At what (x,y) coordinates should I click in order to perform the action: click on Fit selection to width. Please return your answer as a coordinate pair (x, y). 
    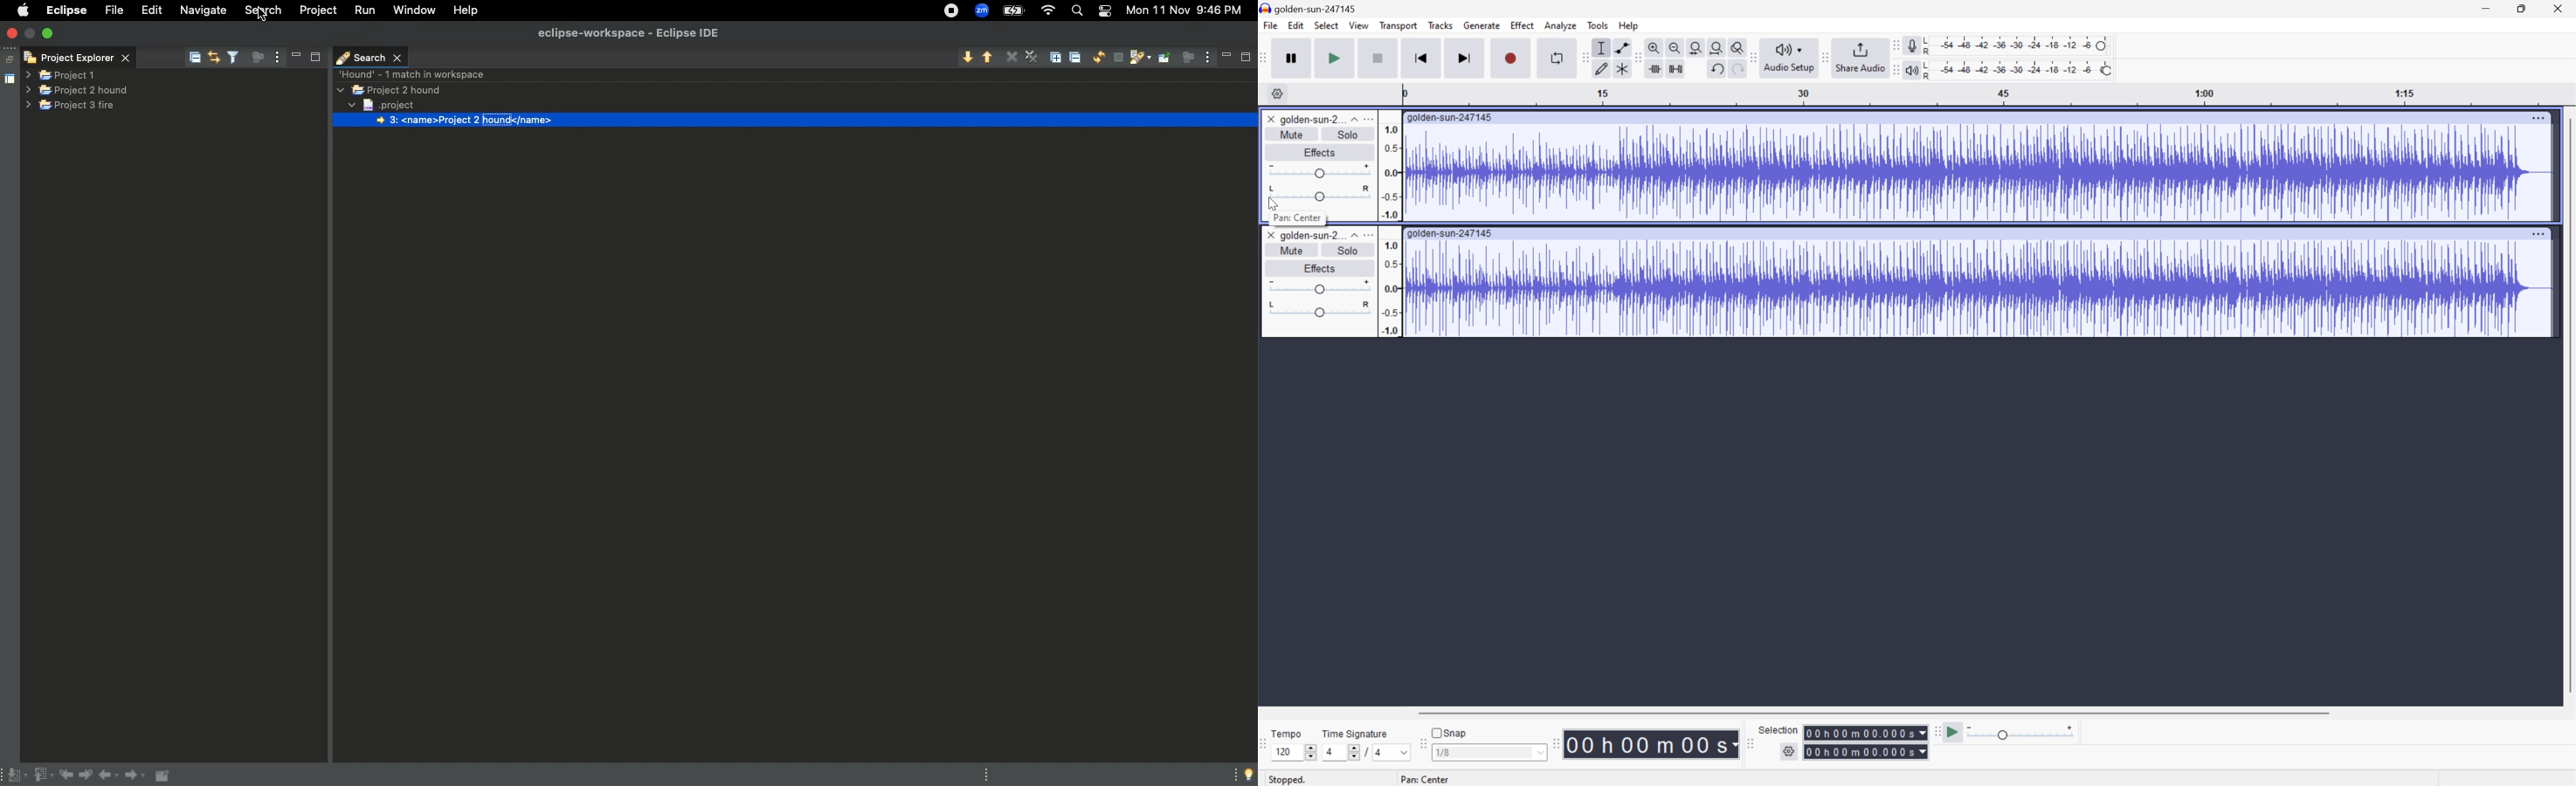
    Looking at the image, I should click on (1694, 46).